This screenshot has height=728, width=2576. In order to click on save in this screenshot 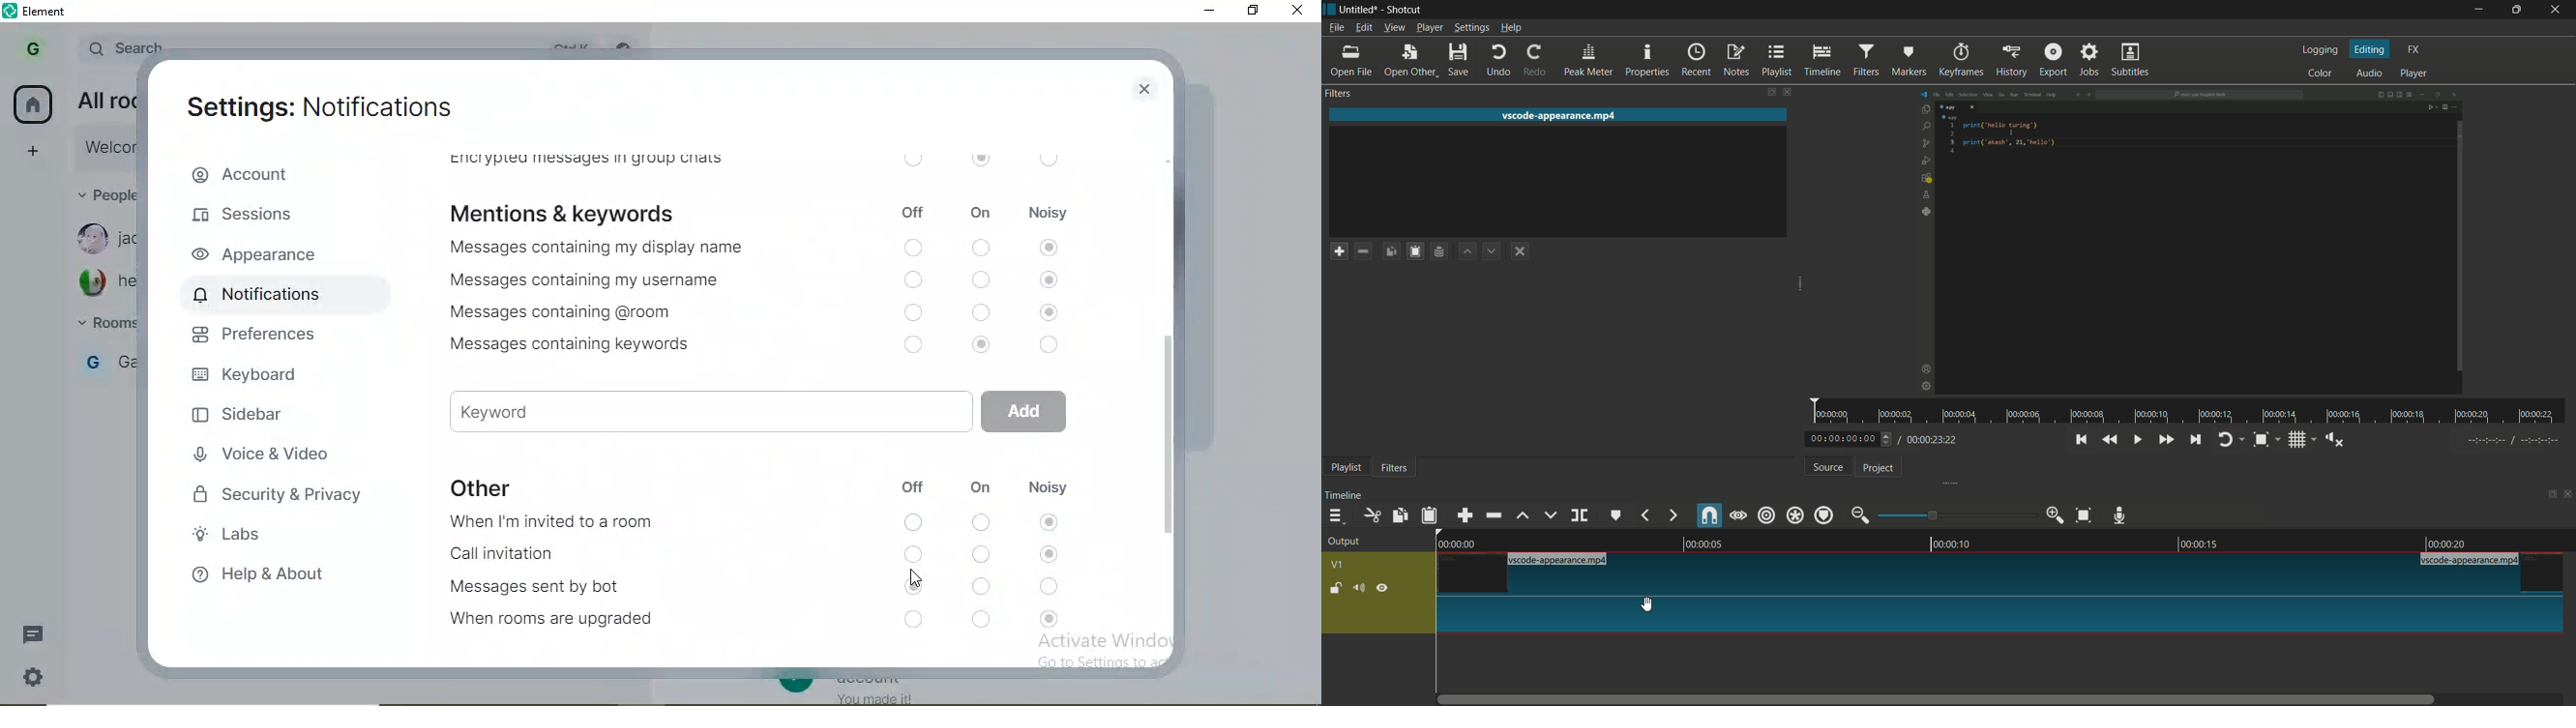, I will do `click(1459, 59)`.